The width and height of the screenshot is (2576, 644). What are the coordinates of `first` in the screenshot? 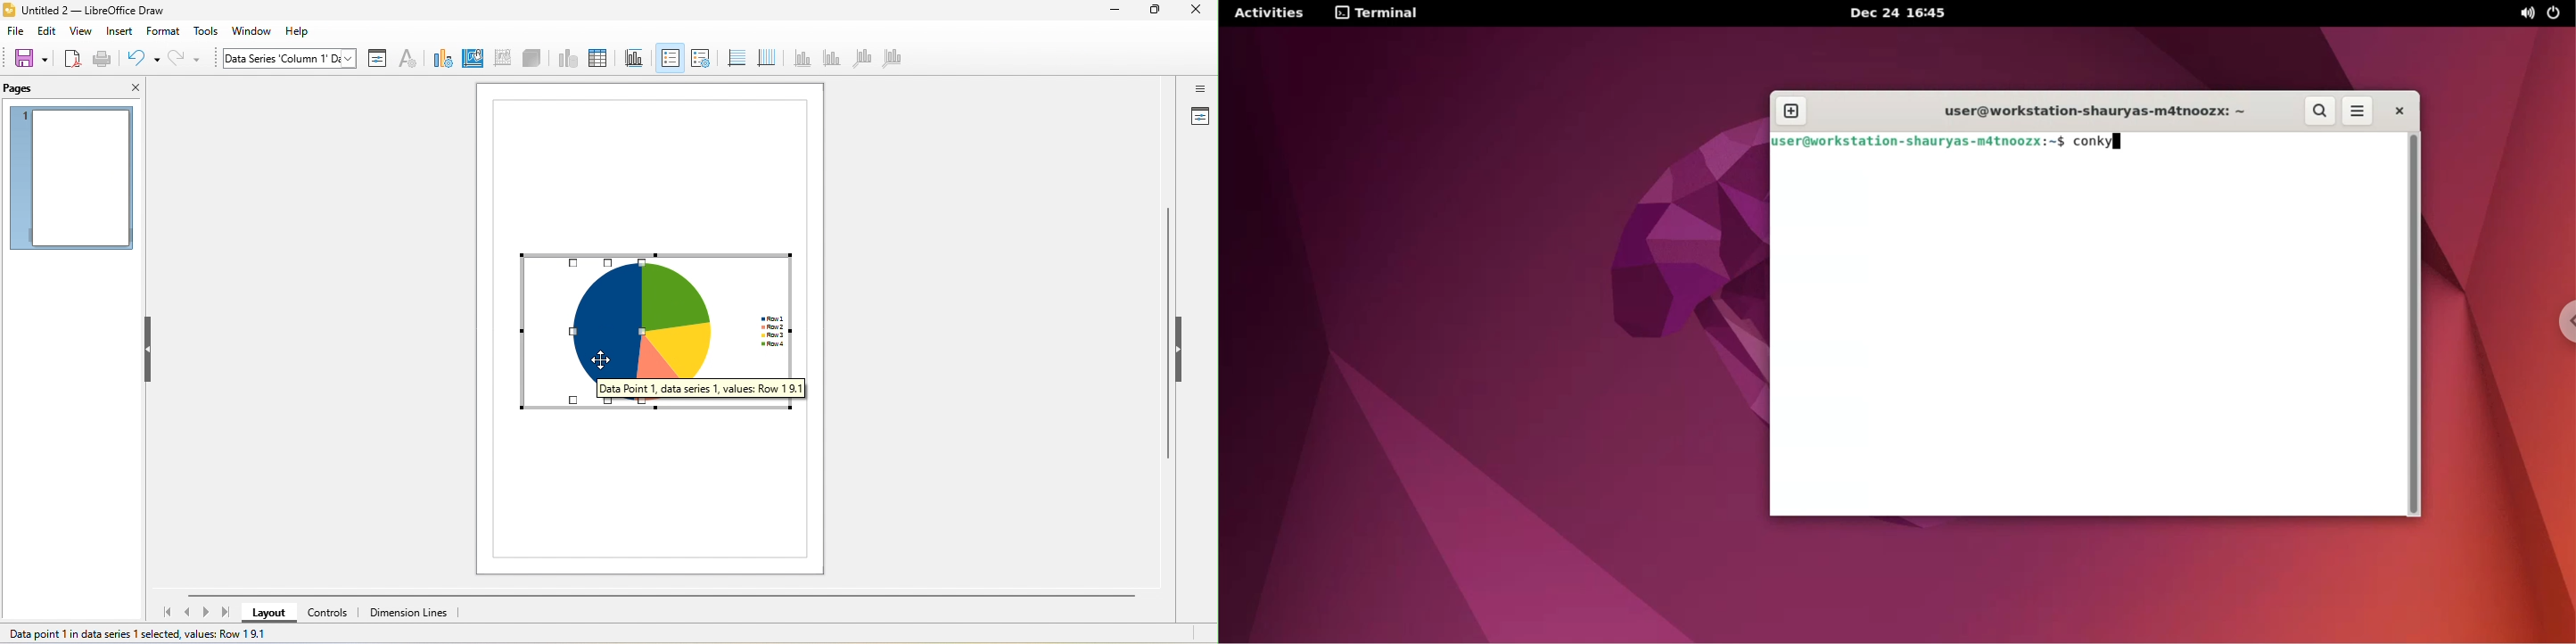 It's located at (164, 613).